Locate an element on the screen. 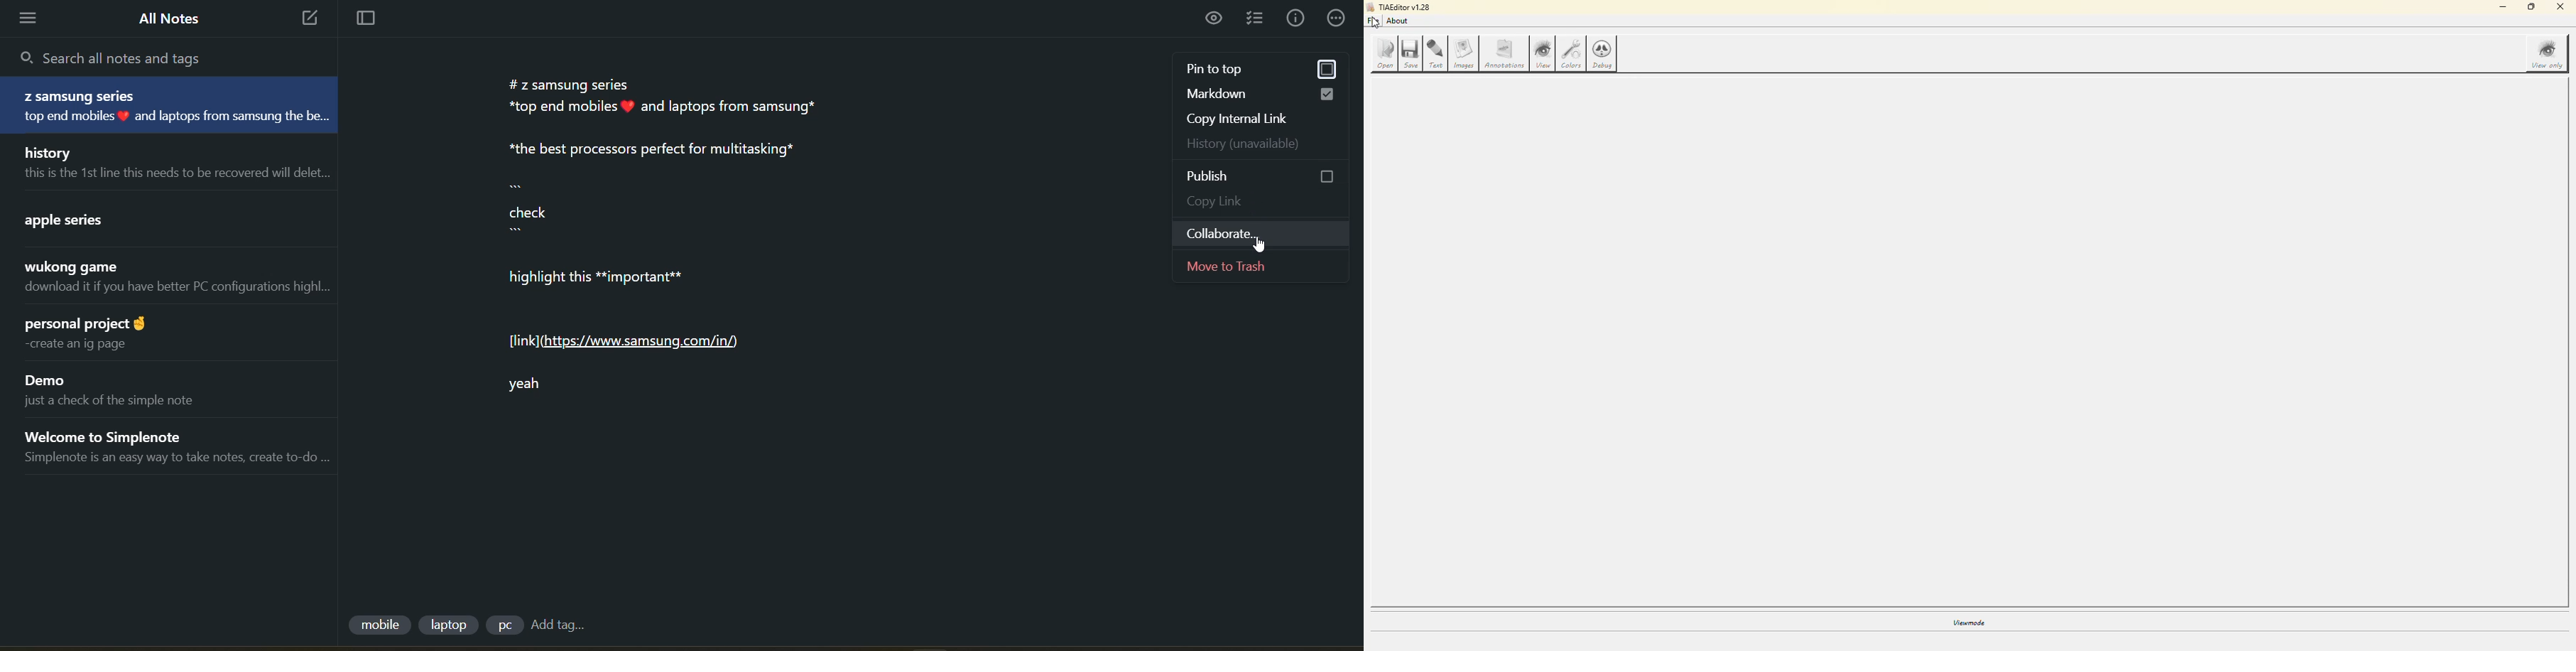  copy internal link is located at coordinates (1273, 123).